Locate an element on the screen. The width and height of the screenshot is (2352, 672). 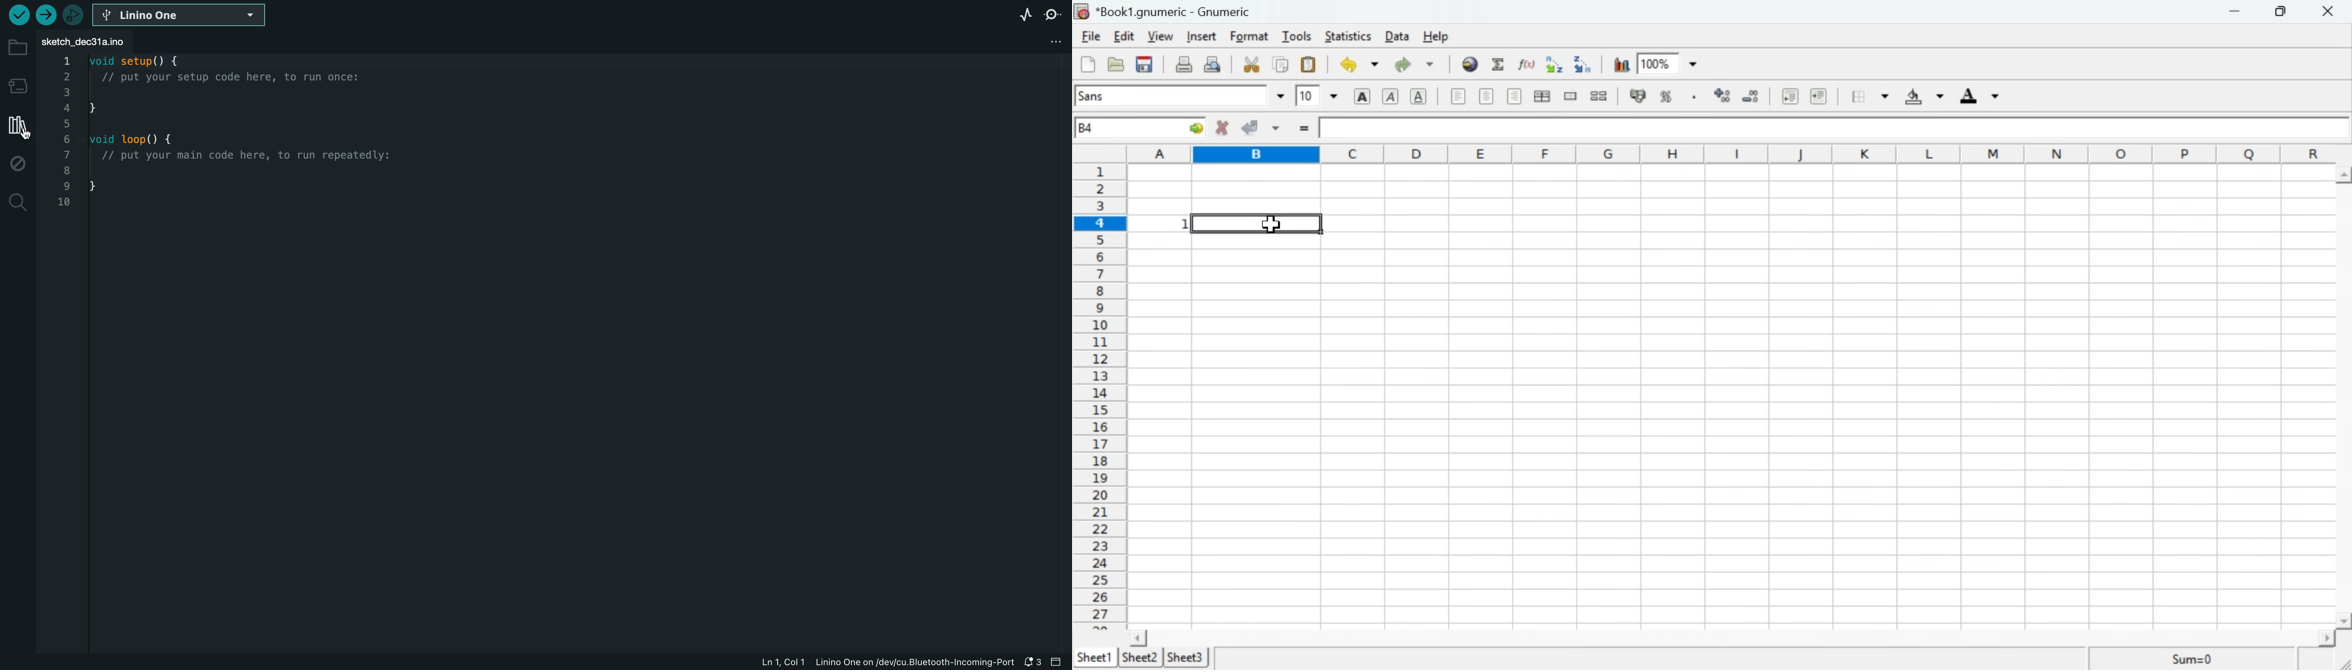
Print preview is located at coordinates (1214, 64).